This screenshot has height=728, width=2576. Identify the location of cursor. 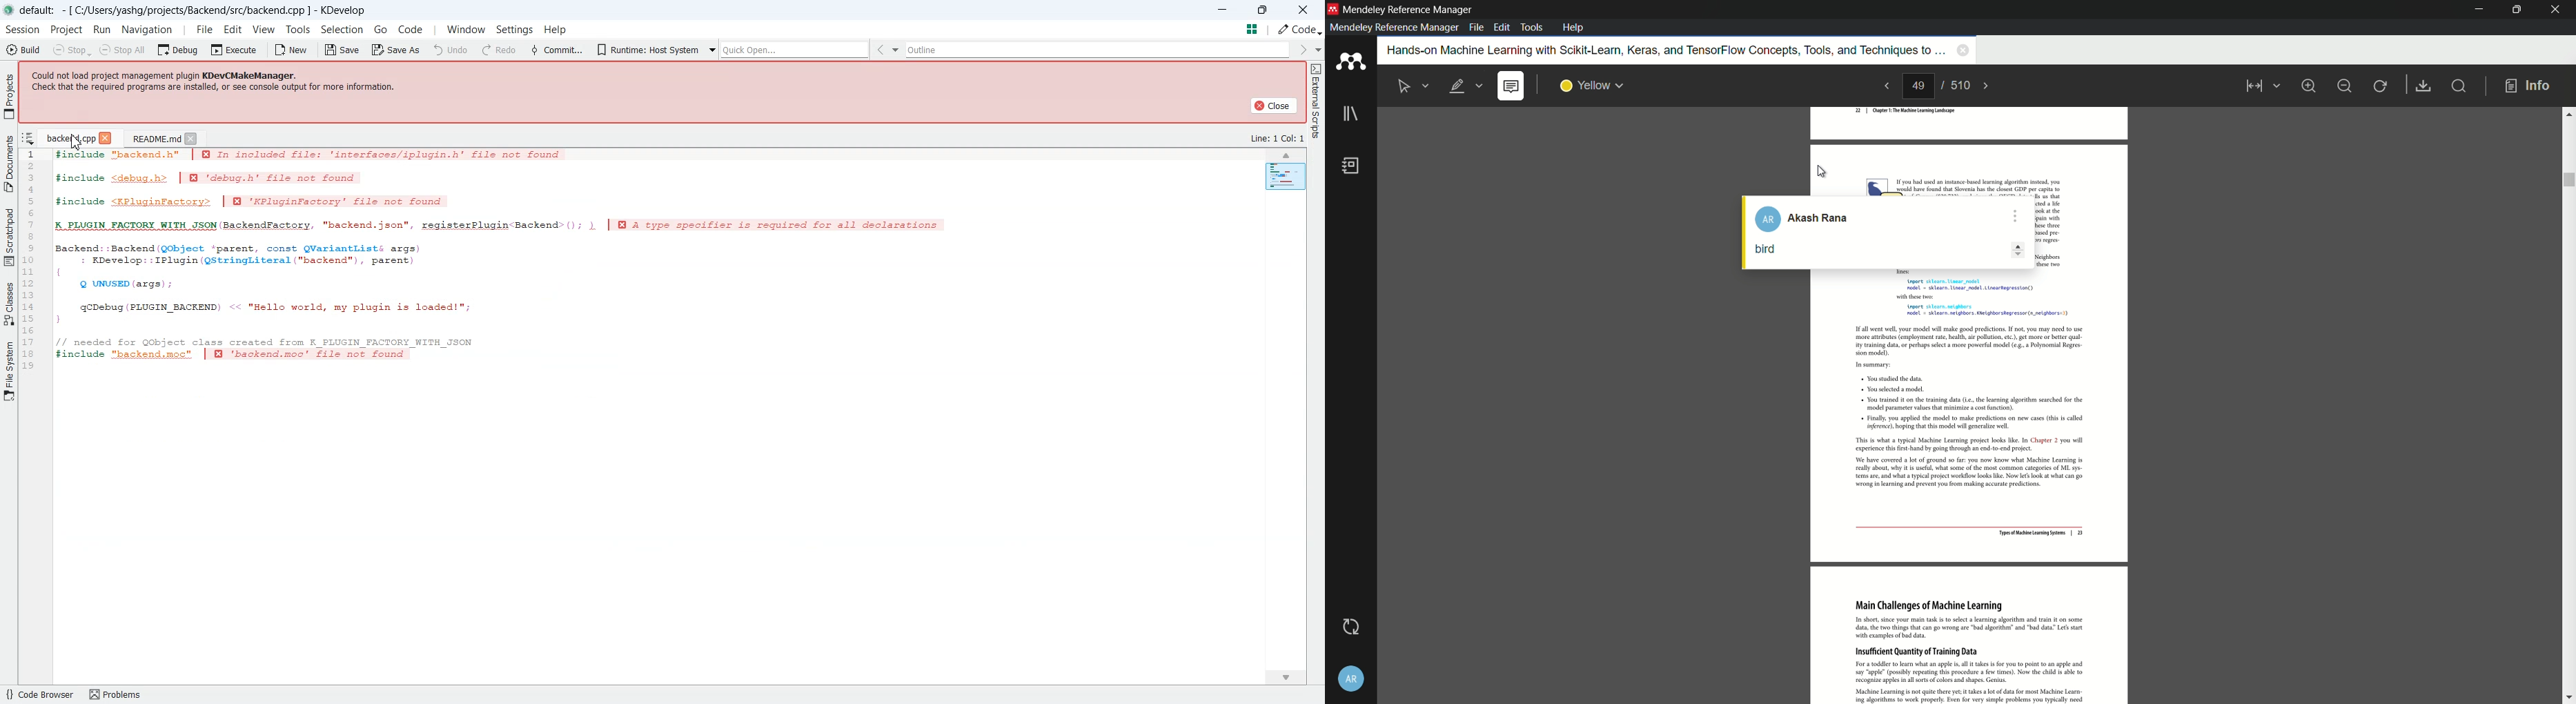
(1823, 173).